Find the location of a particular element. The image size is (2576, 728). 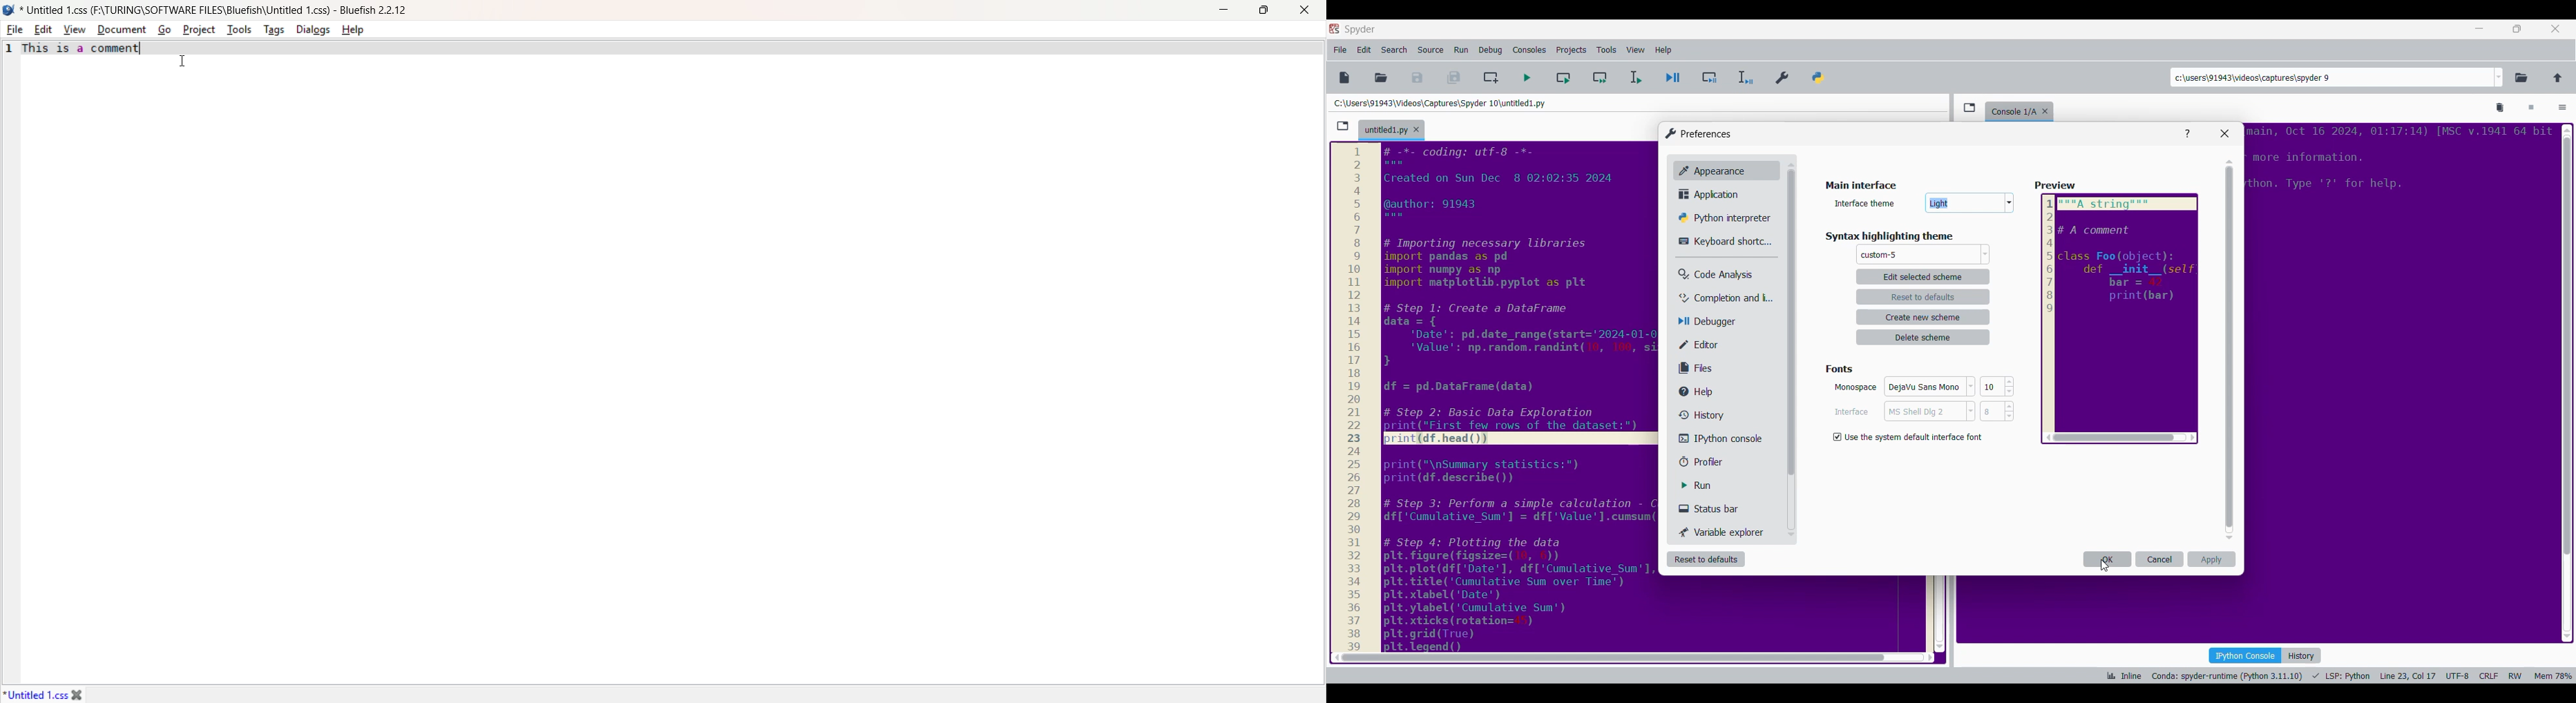

Cancel is located at coordinates (2160, 559).